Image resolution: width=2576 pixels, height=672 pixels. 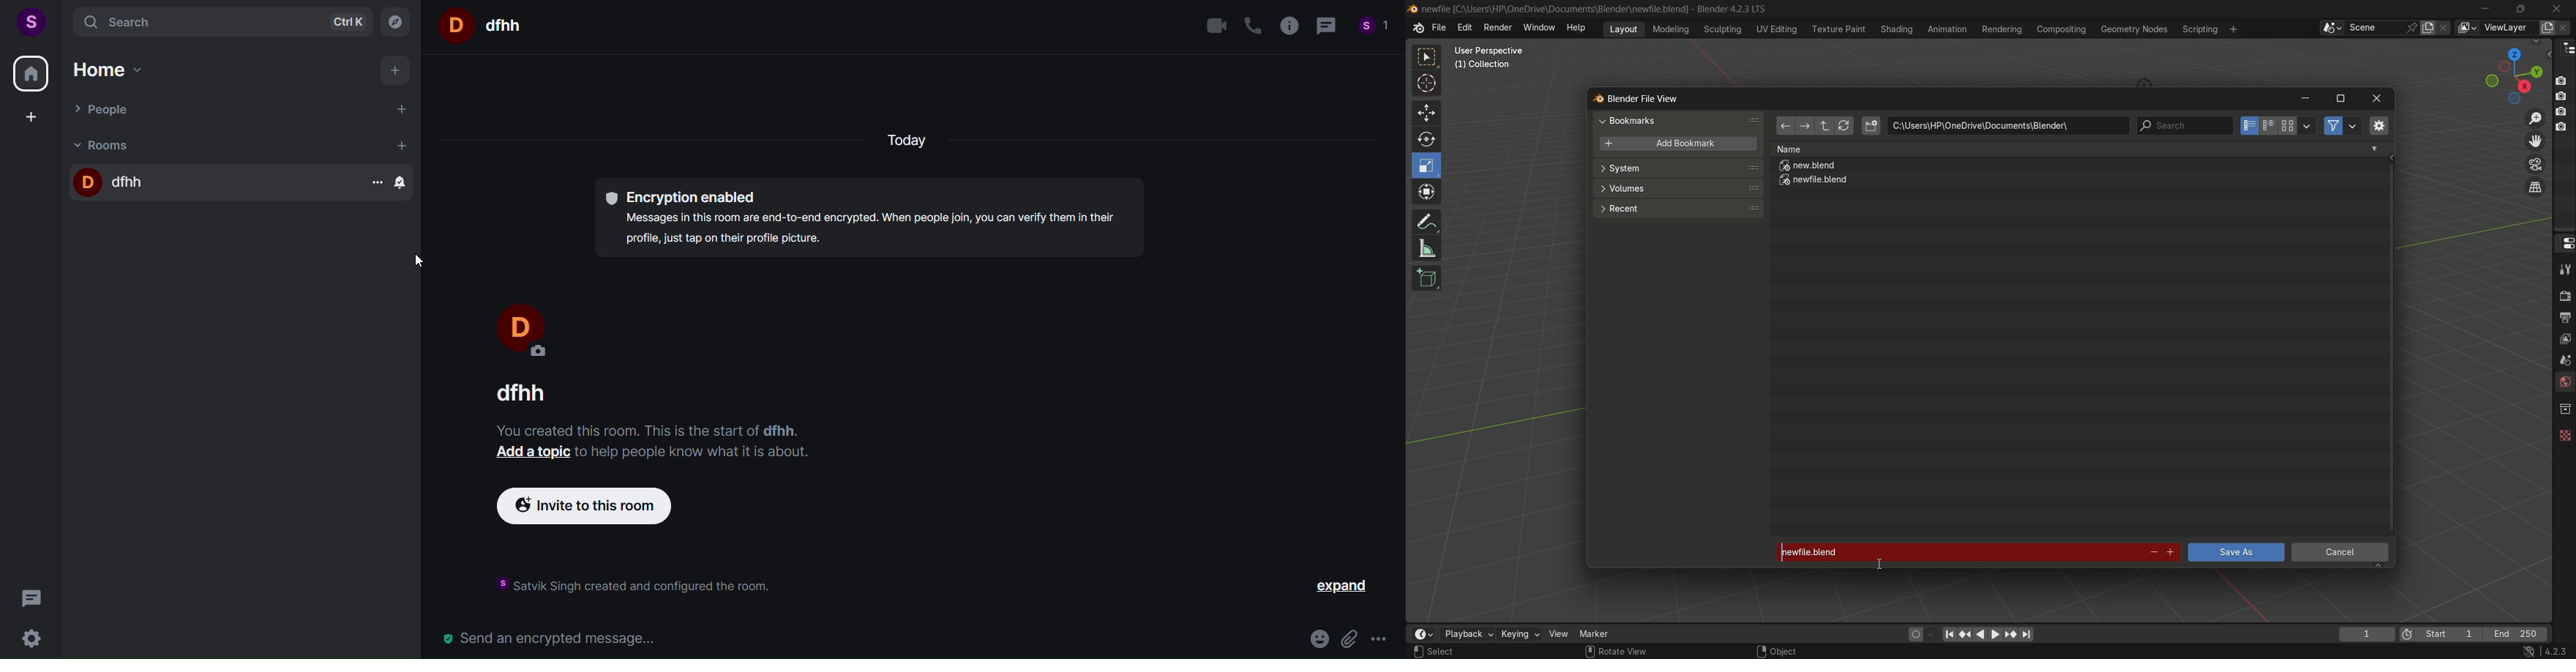 What do you see at coordinates (1423, 634) in the screenshot?
I see `timeline` at bounding box center [1423, 634].